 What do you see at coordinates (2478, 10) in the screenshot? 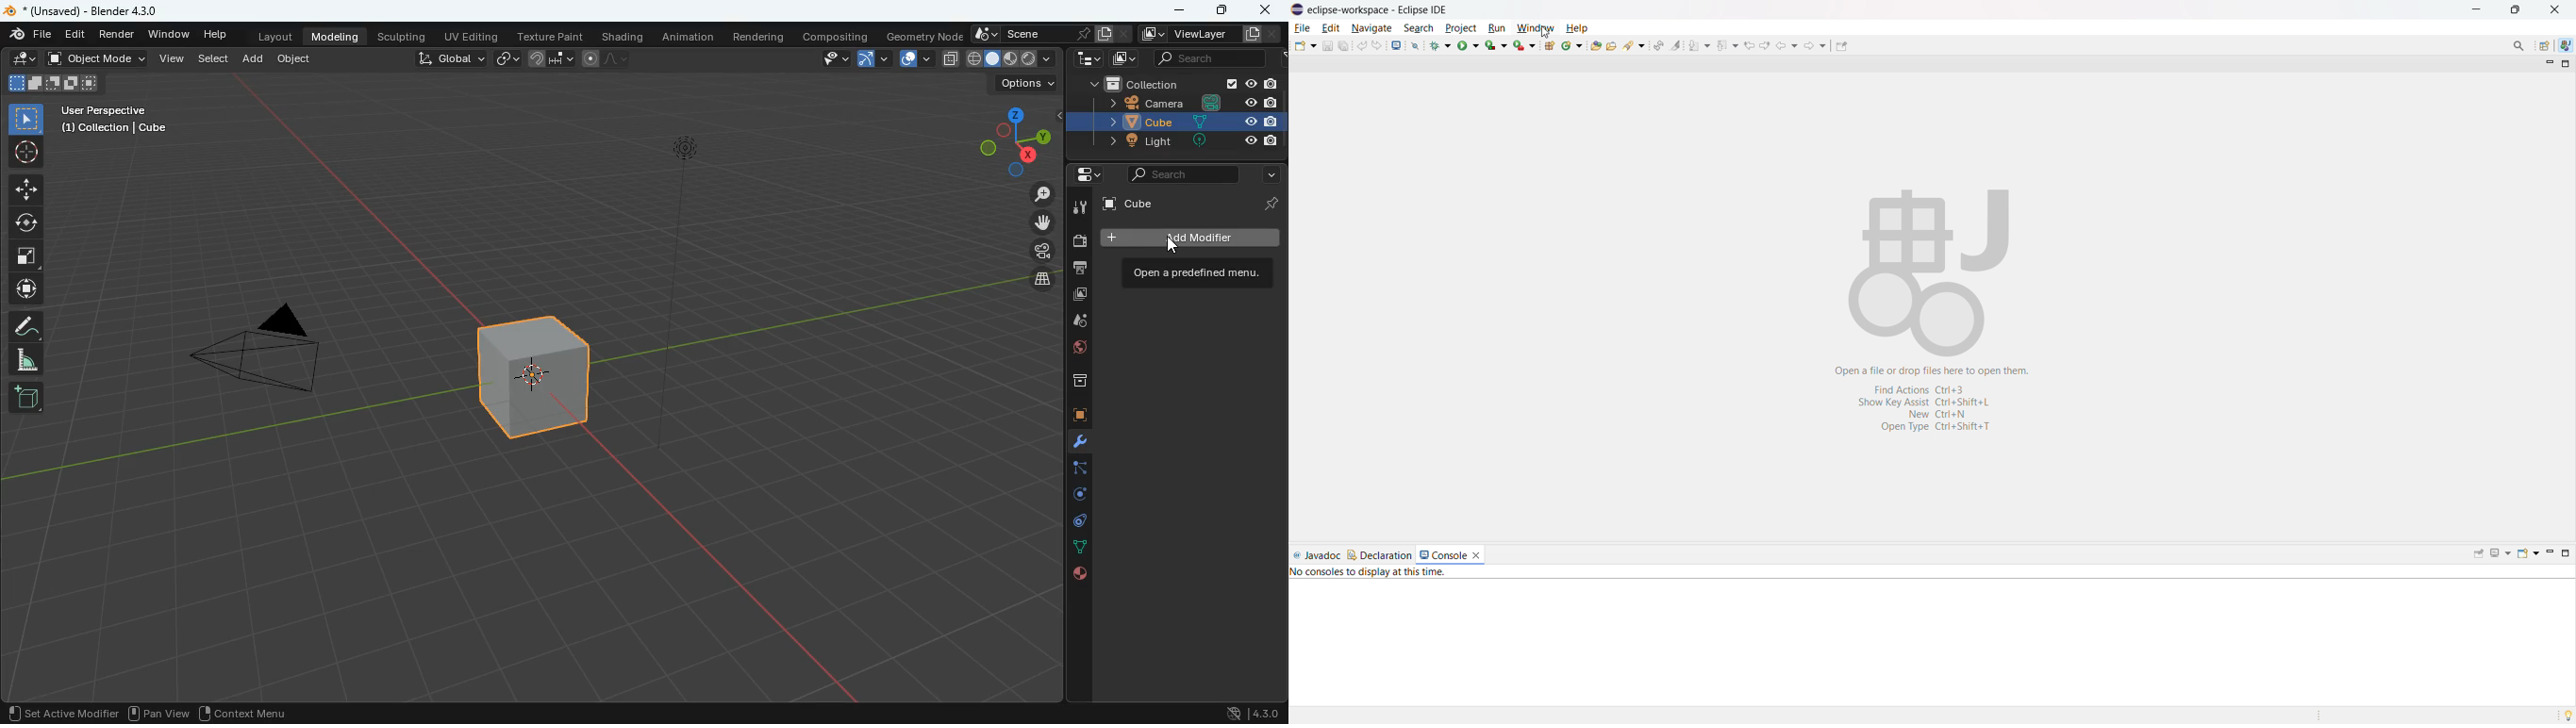
I see `minimize` at bounding box center [2478, 10].